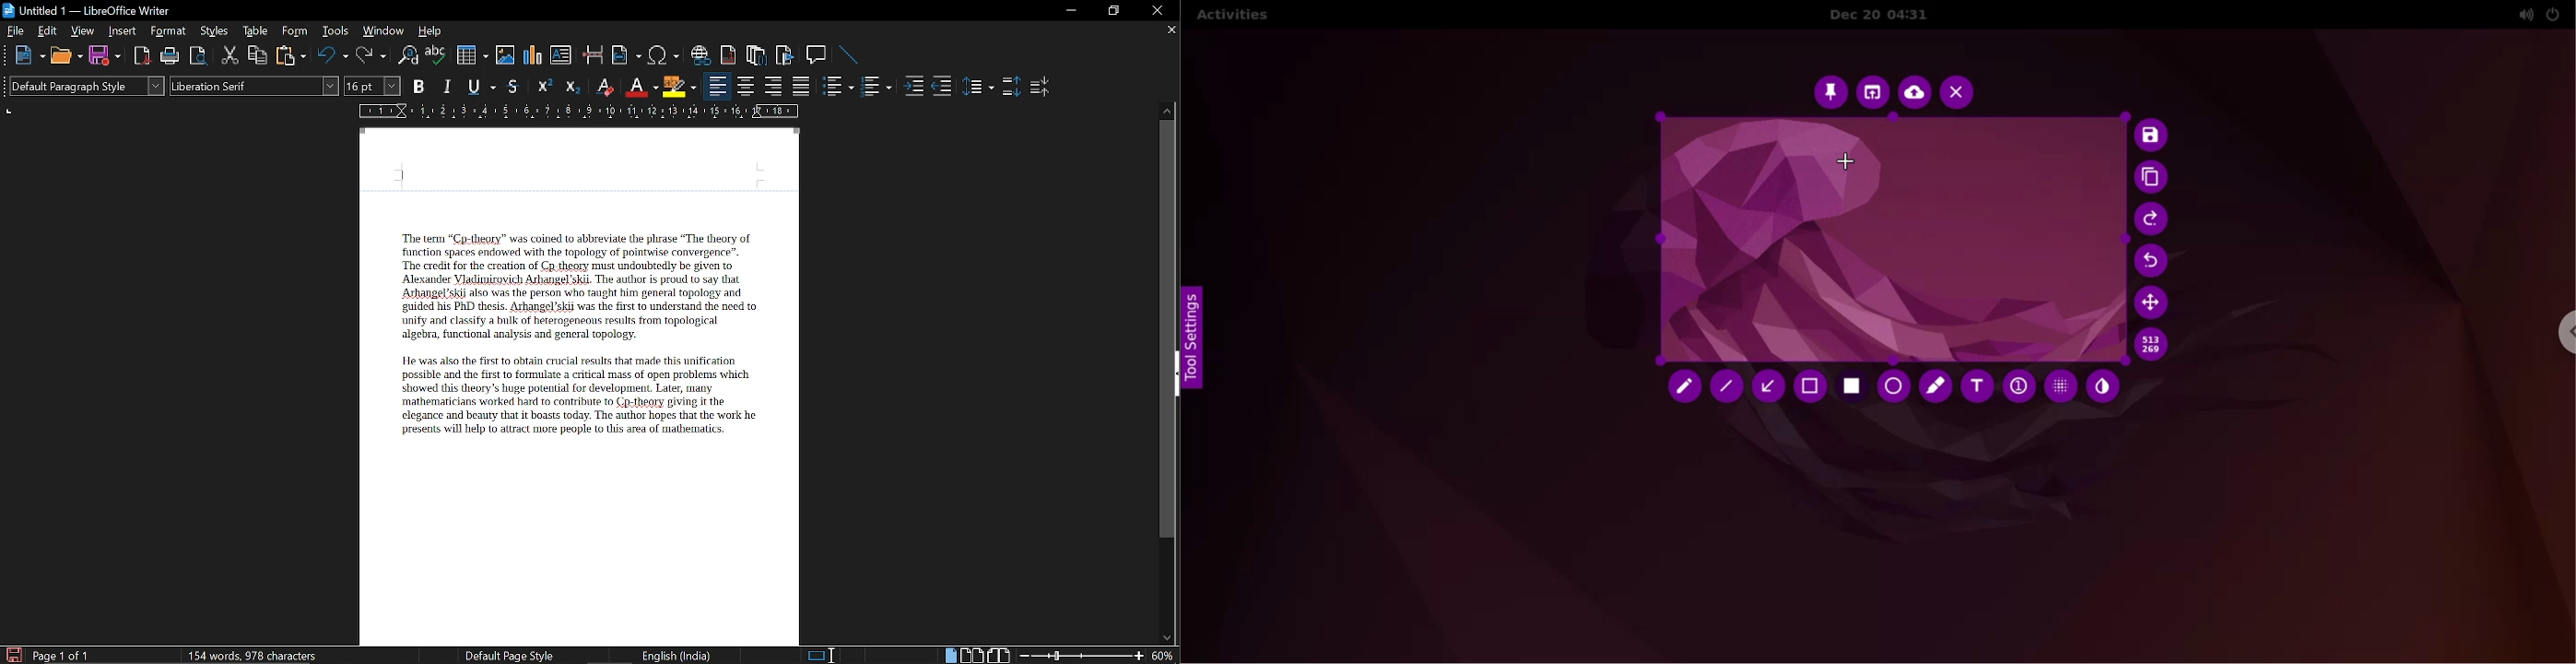 Image resolution: width=2576 pixels, height=672 pixels. What do you see at coordinates (572, 86) in the screenshot?
I see `Subscript` at bounding box center [572, 86].